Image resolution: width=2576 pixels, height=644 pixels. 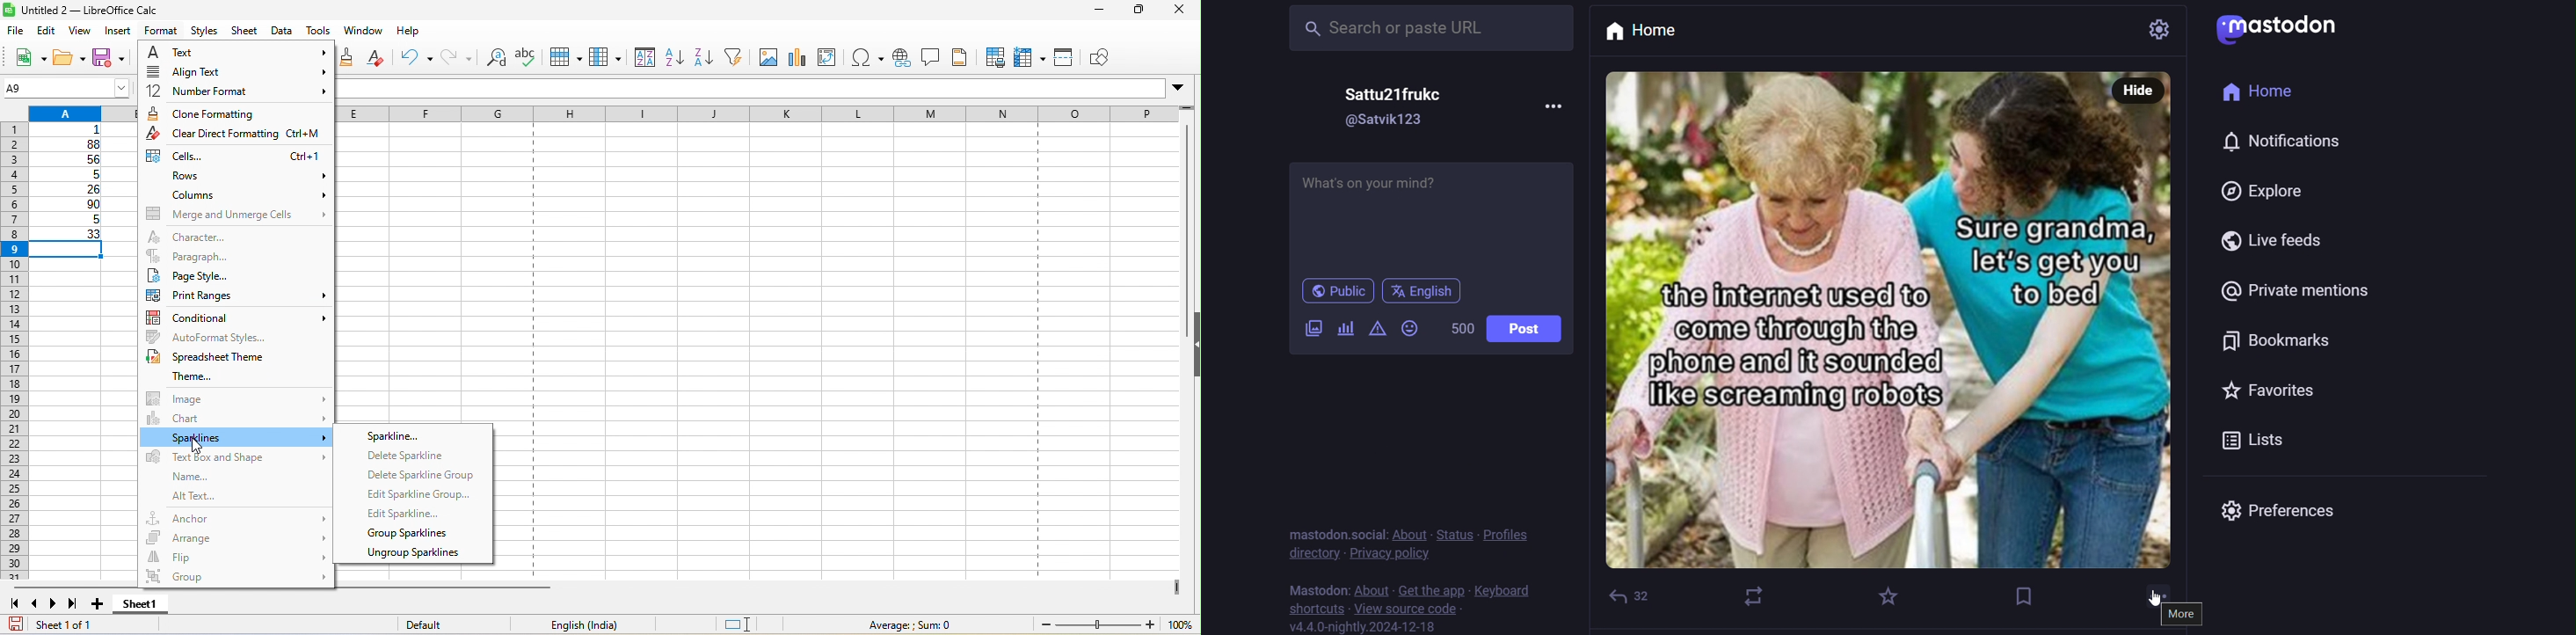 What do you see at coordinates (750, 624) in the screenshot?
I see `standard selection` at bounding box center [750, 624].